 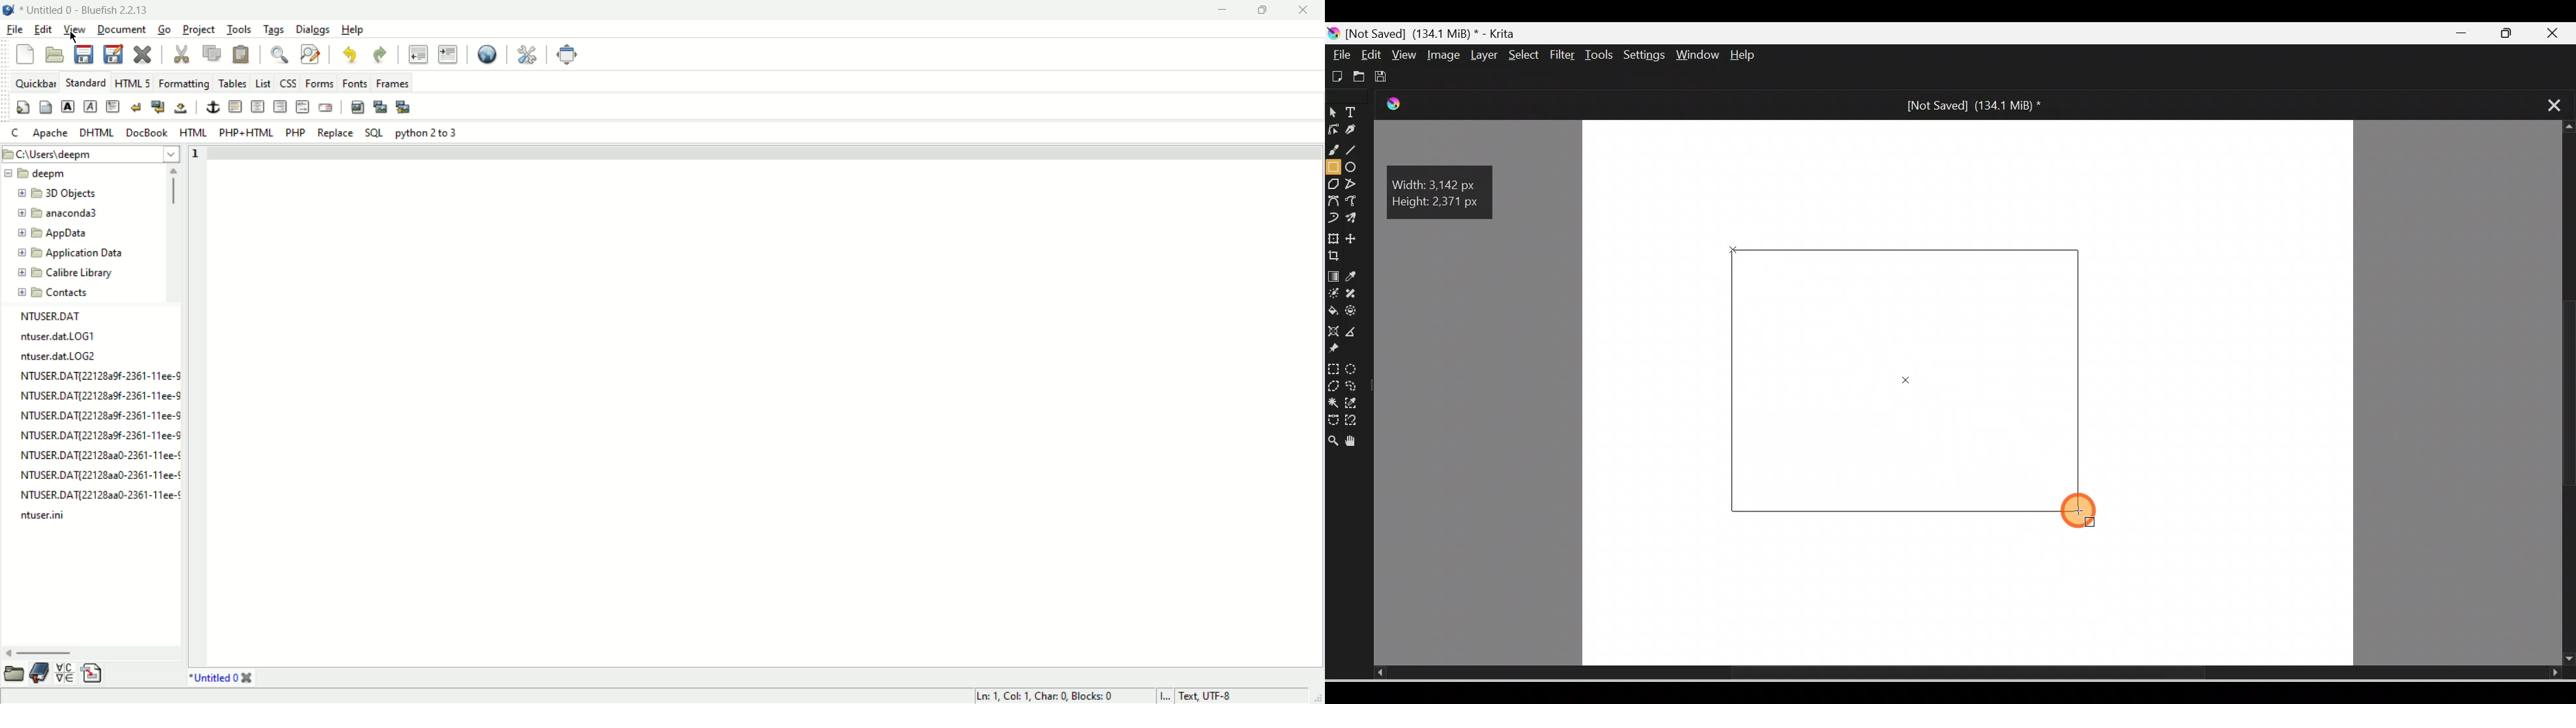 What do you see at coordinates (2548, 104) in the screenshot?
I see `Close tab` at bounding box center [2548, 104].